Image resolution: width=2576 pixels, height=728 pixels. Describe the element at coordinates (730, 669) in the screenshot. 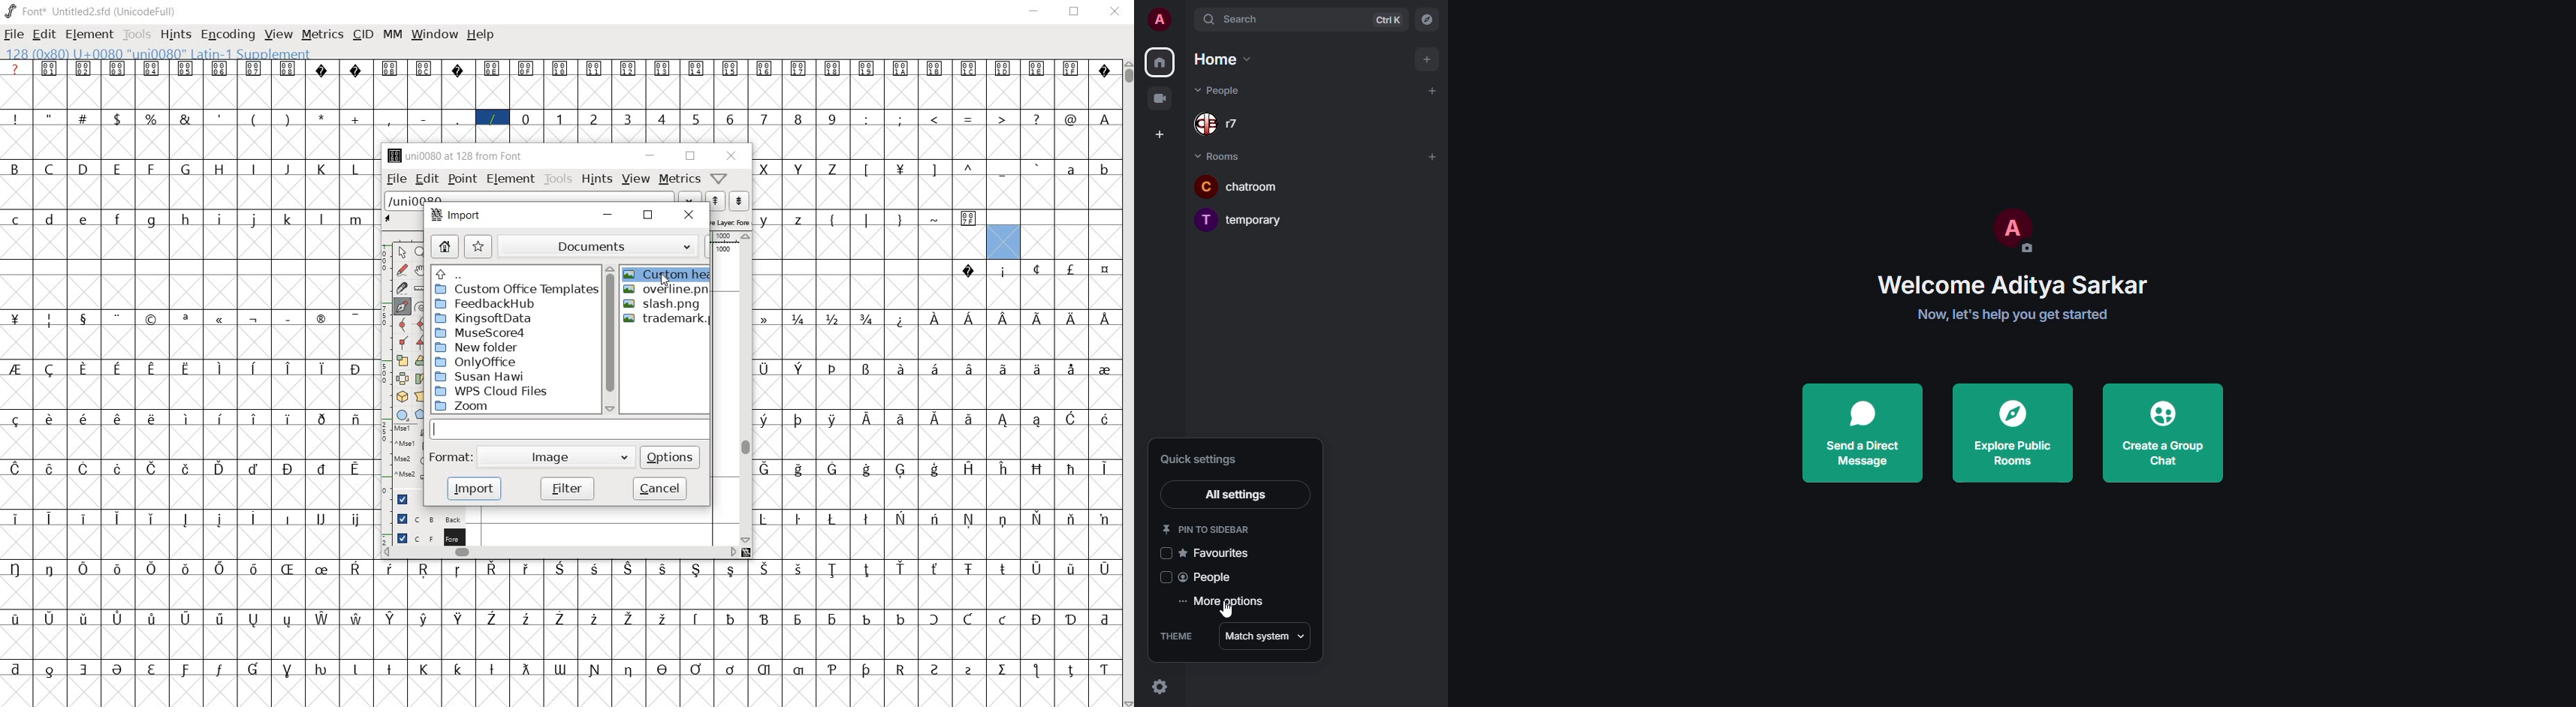

I see `glyph` at that location.